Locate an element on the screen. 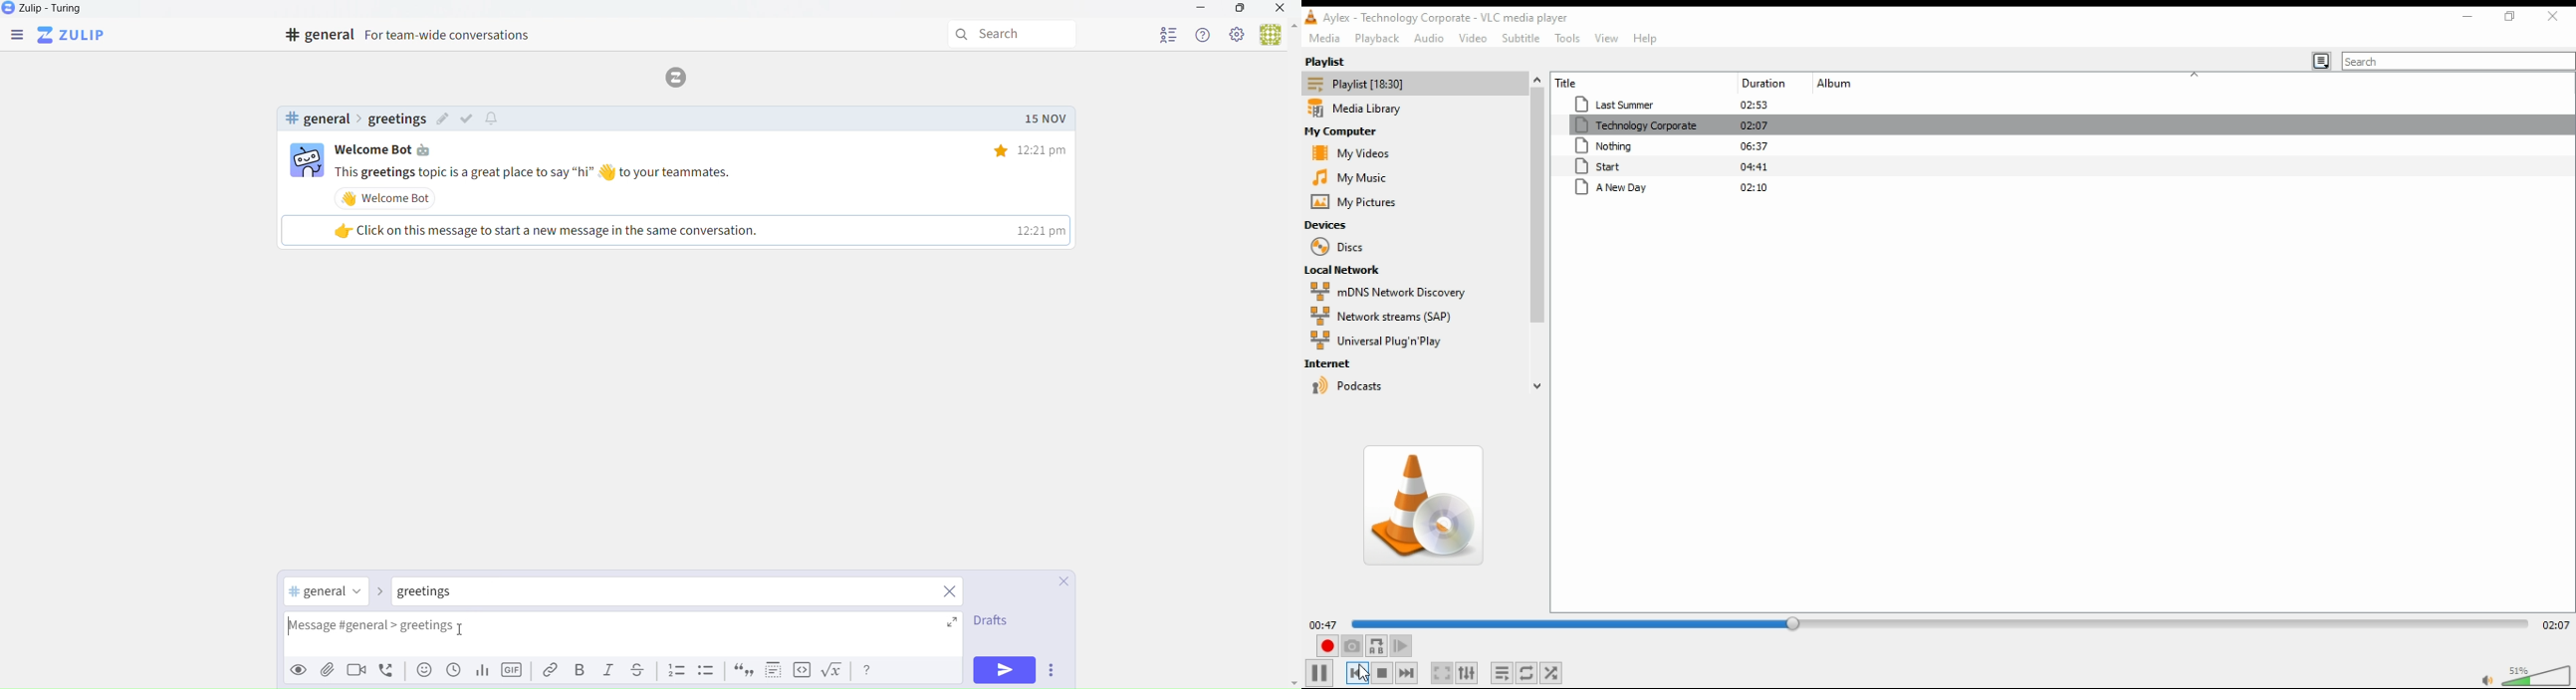 The image size is (2576, 700). Spoiler is located at coordinates (770, 670).